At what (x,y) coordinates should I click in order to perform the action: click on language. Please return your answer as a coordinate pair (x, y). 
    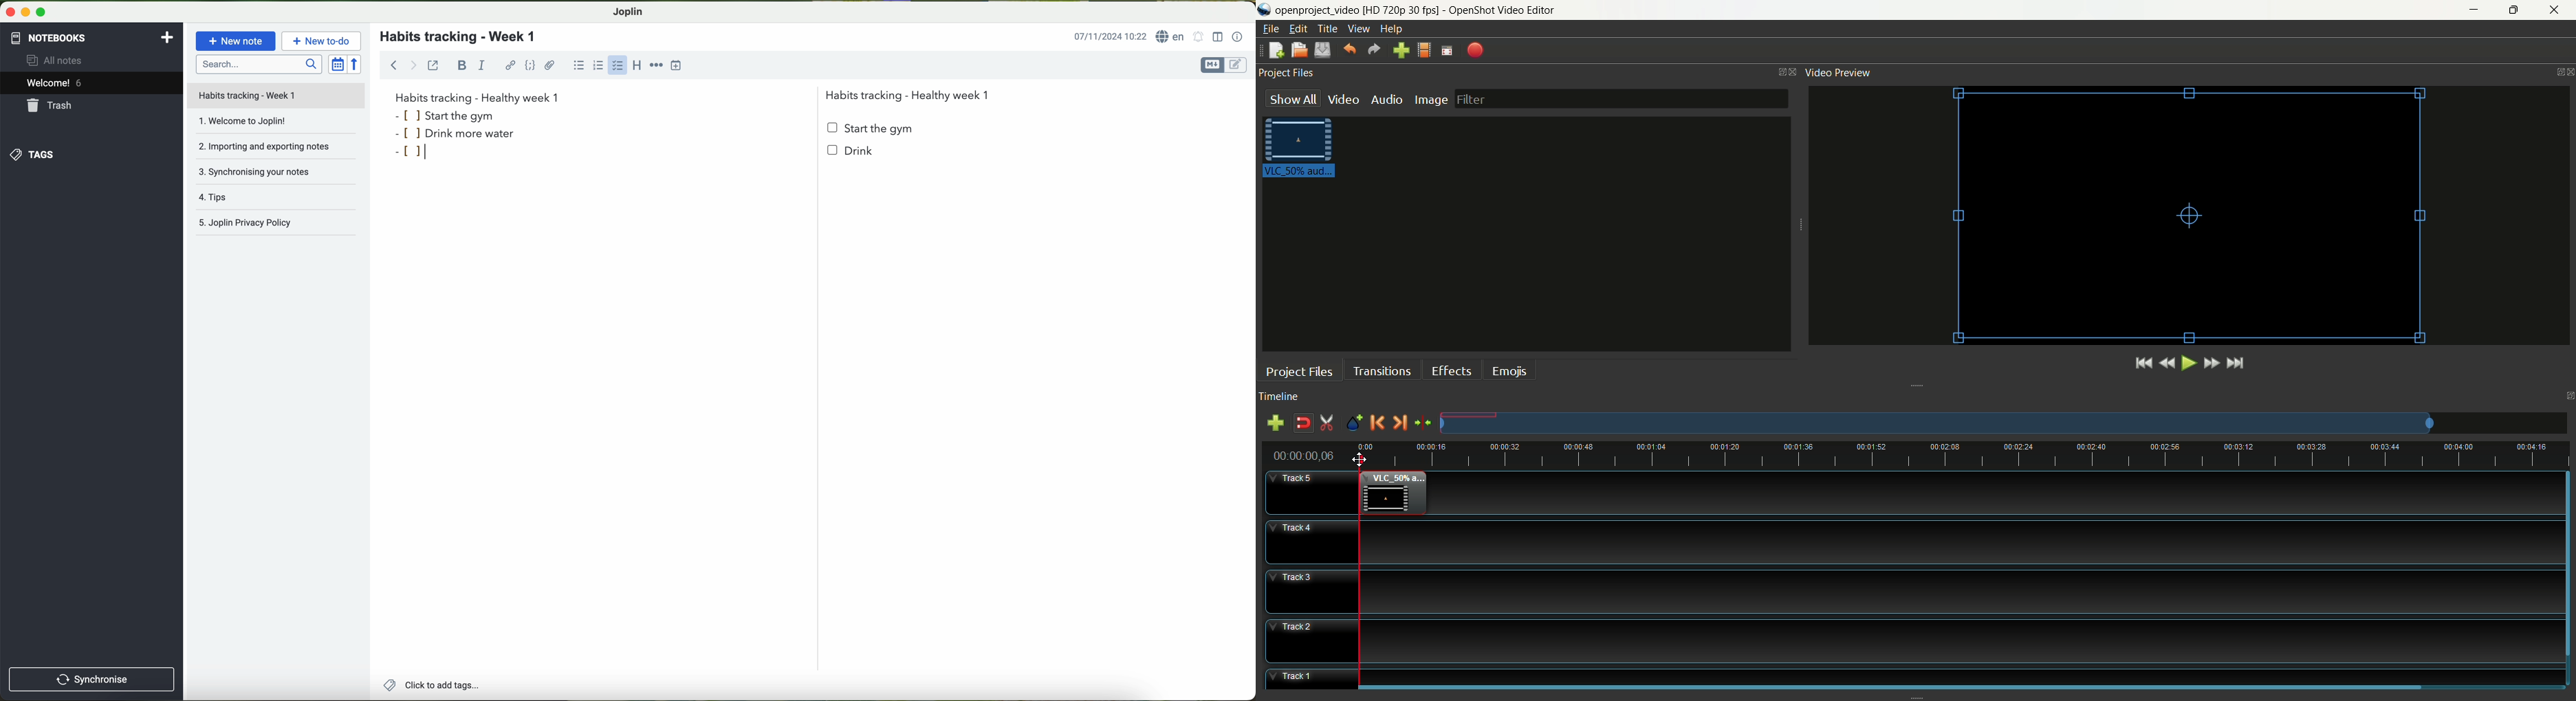
    Looking at the image, I should click on (1171, 36).